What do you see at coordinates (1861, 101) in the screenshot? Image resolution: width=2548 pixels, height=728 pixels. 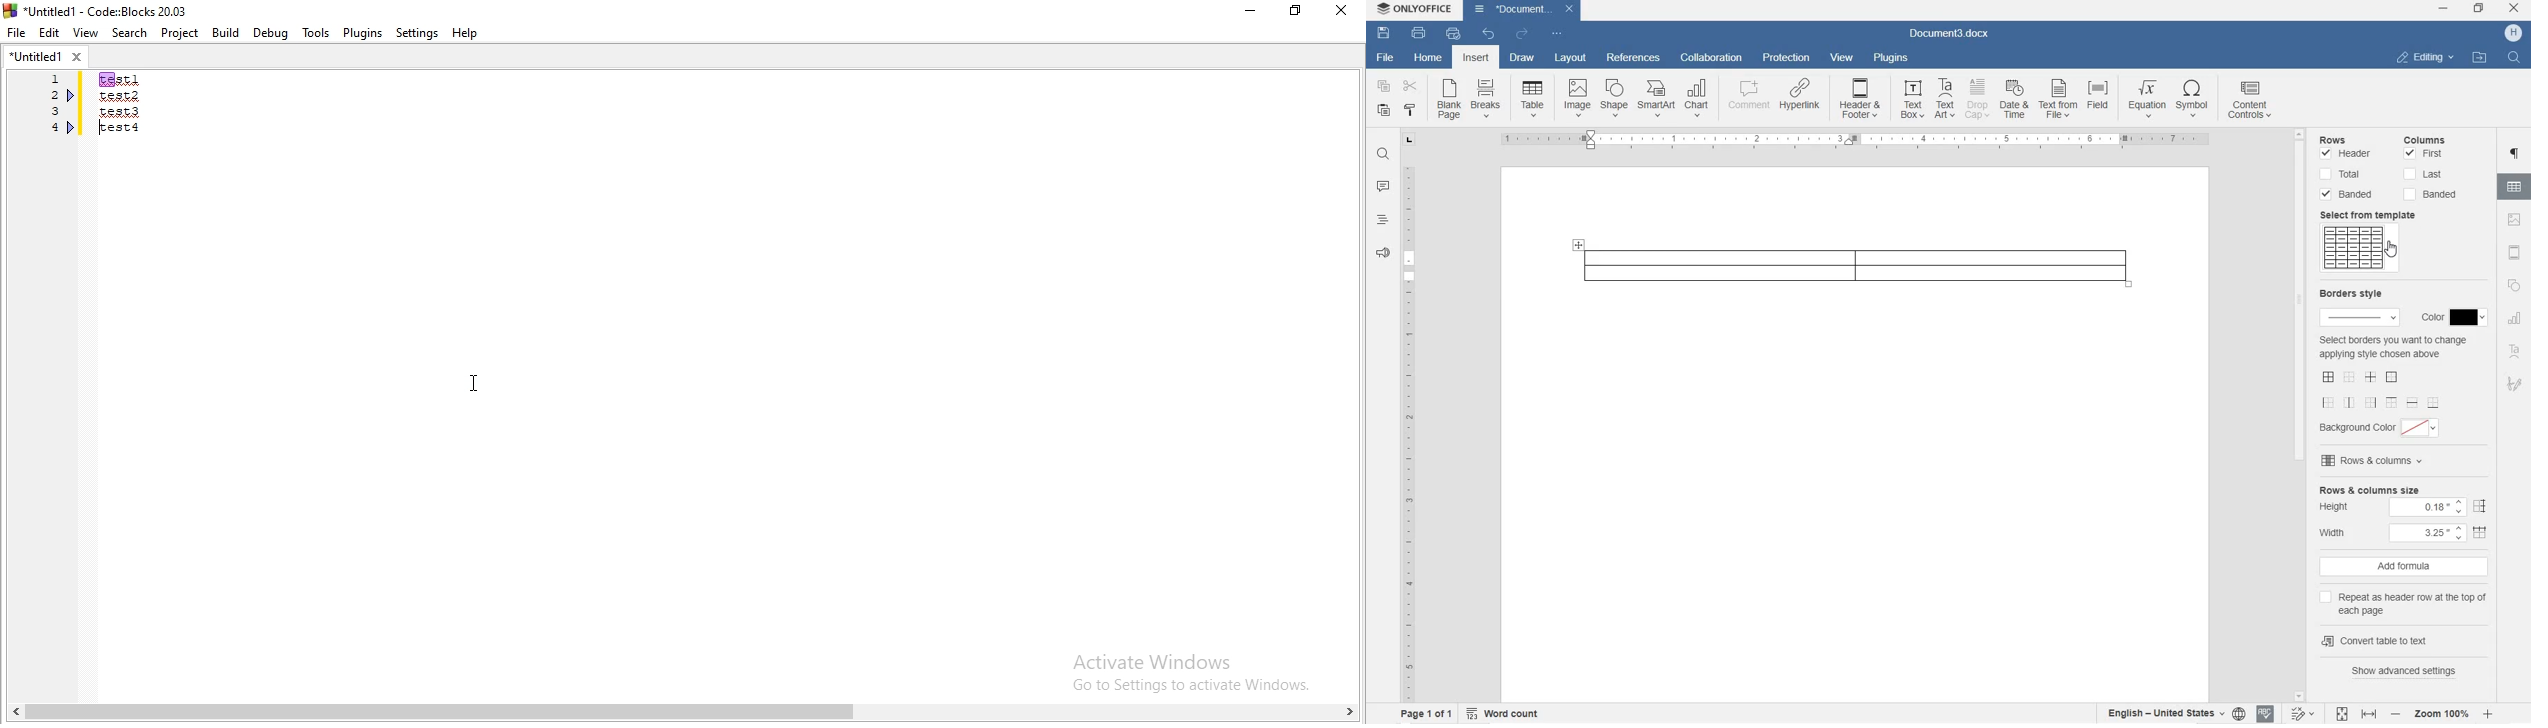 I see `Header & Footer` at bounding box center [1861, 101].